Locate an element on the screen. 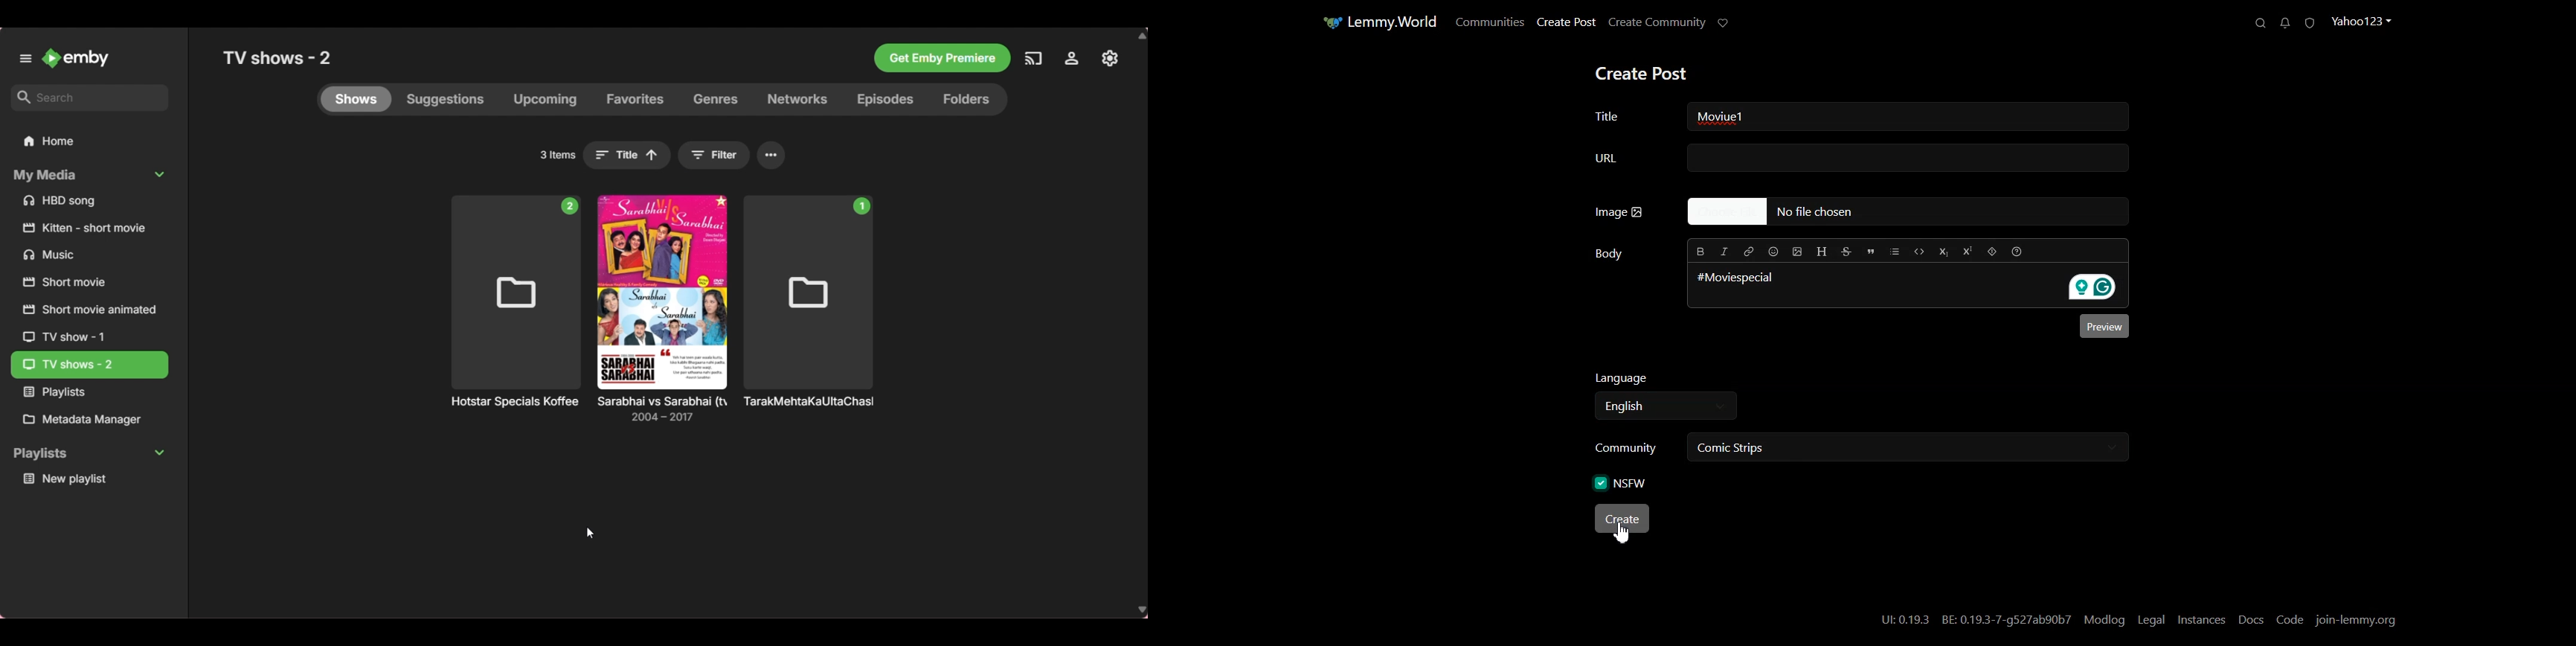 The height and width of the screenshot is (672, 2576). Comic Strips is located at coordinates (1759, 448).